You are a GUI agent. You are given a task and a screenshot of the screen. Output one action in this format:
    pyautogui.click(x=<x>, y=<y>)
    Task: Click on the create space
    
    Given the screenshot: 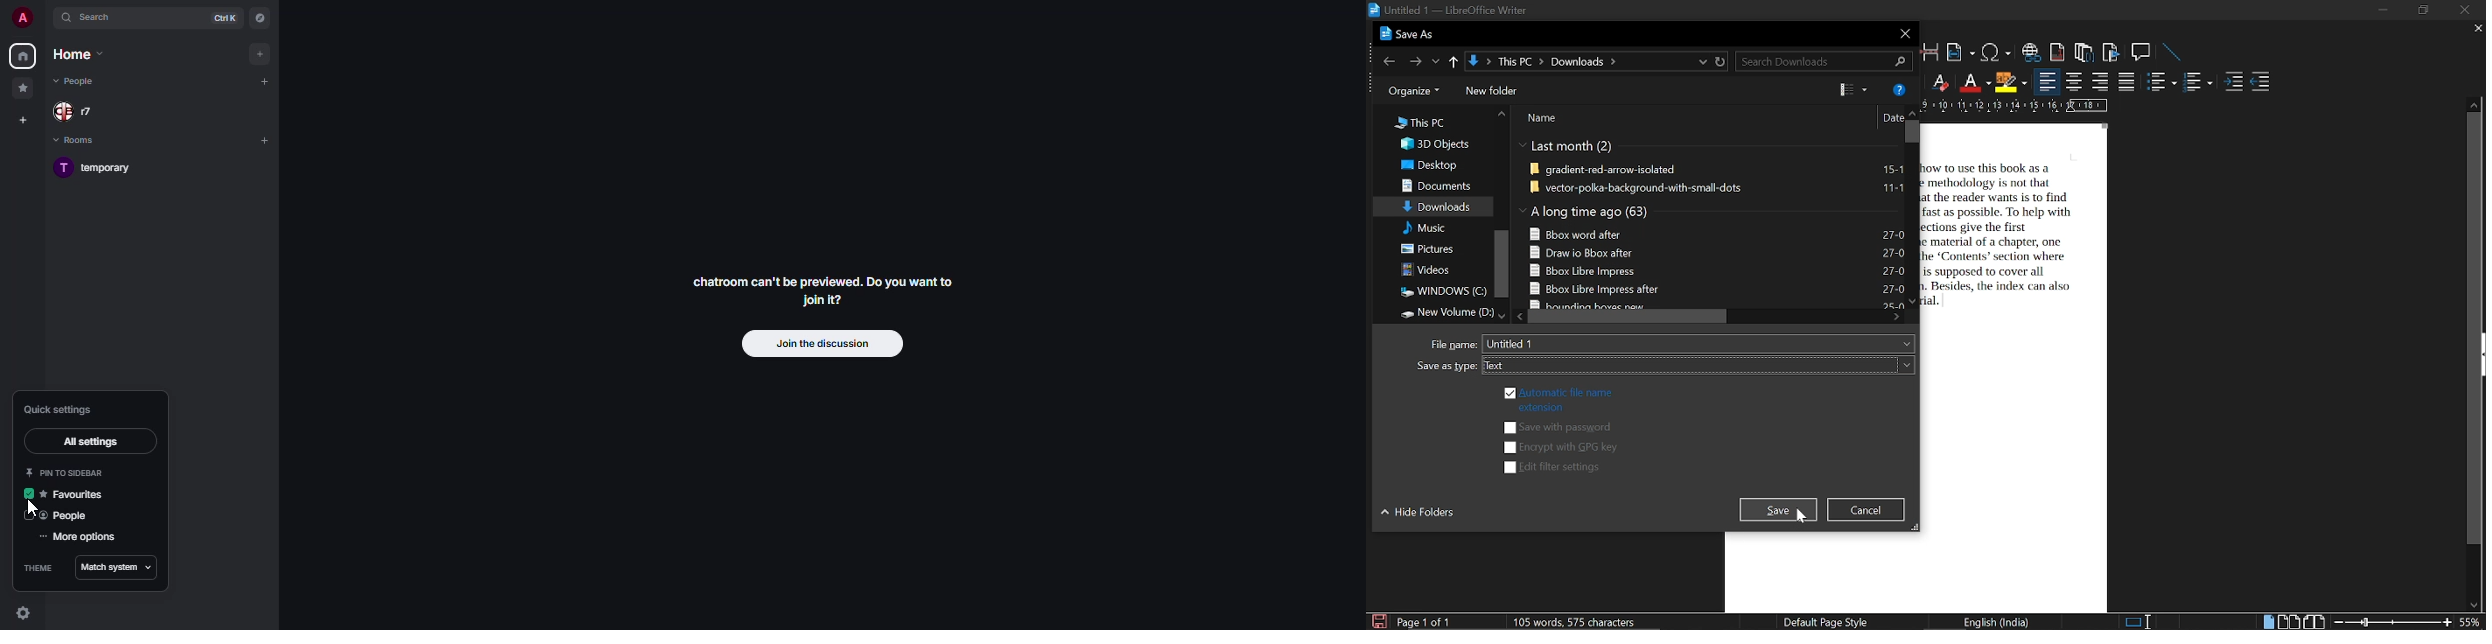 What is the action you would take?
    pyautogui.click(x=24, y=121)
    